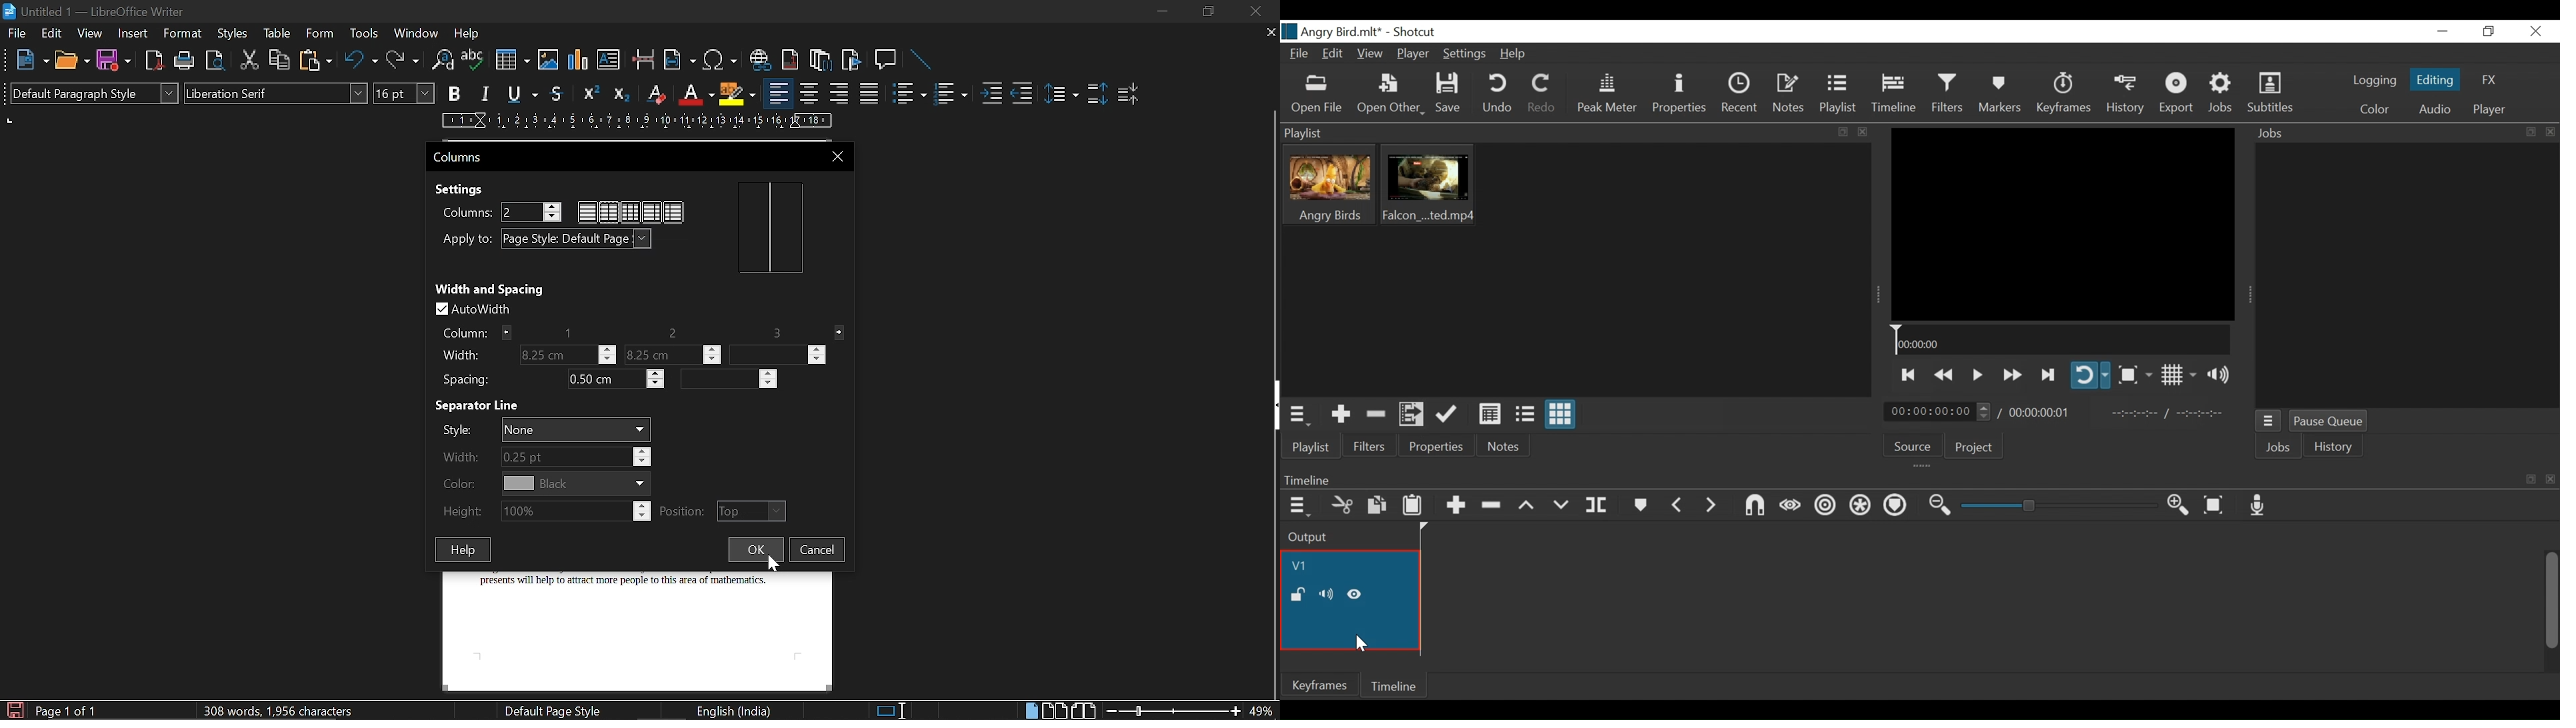  Describe the element at coordinates (1457, 505) in the screenshot. I see `Append` at that location.